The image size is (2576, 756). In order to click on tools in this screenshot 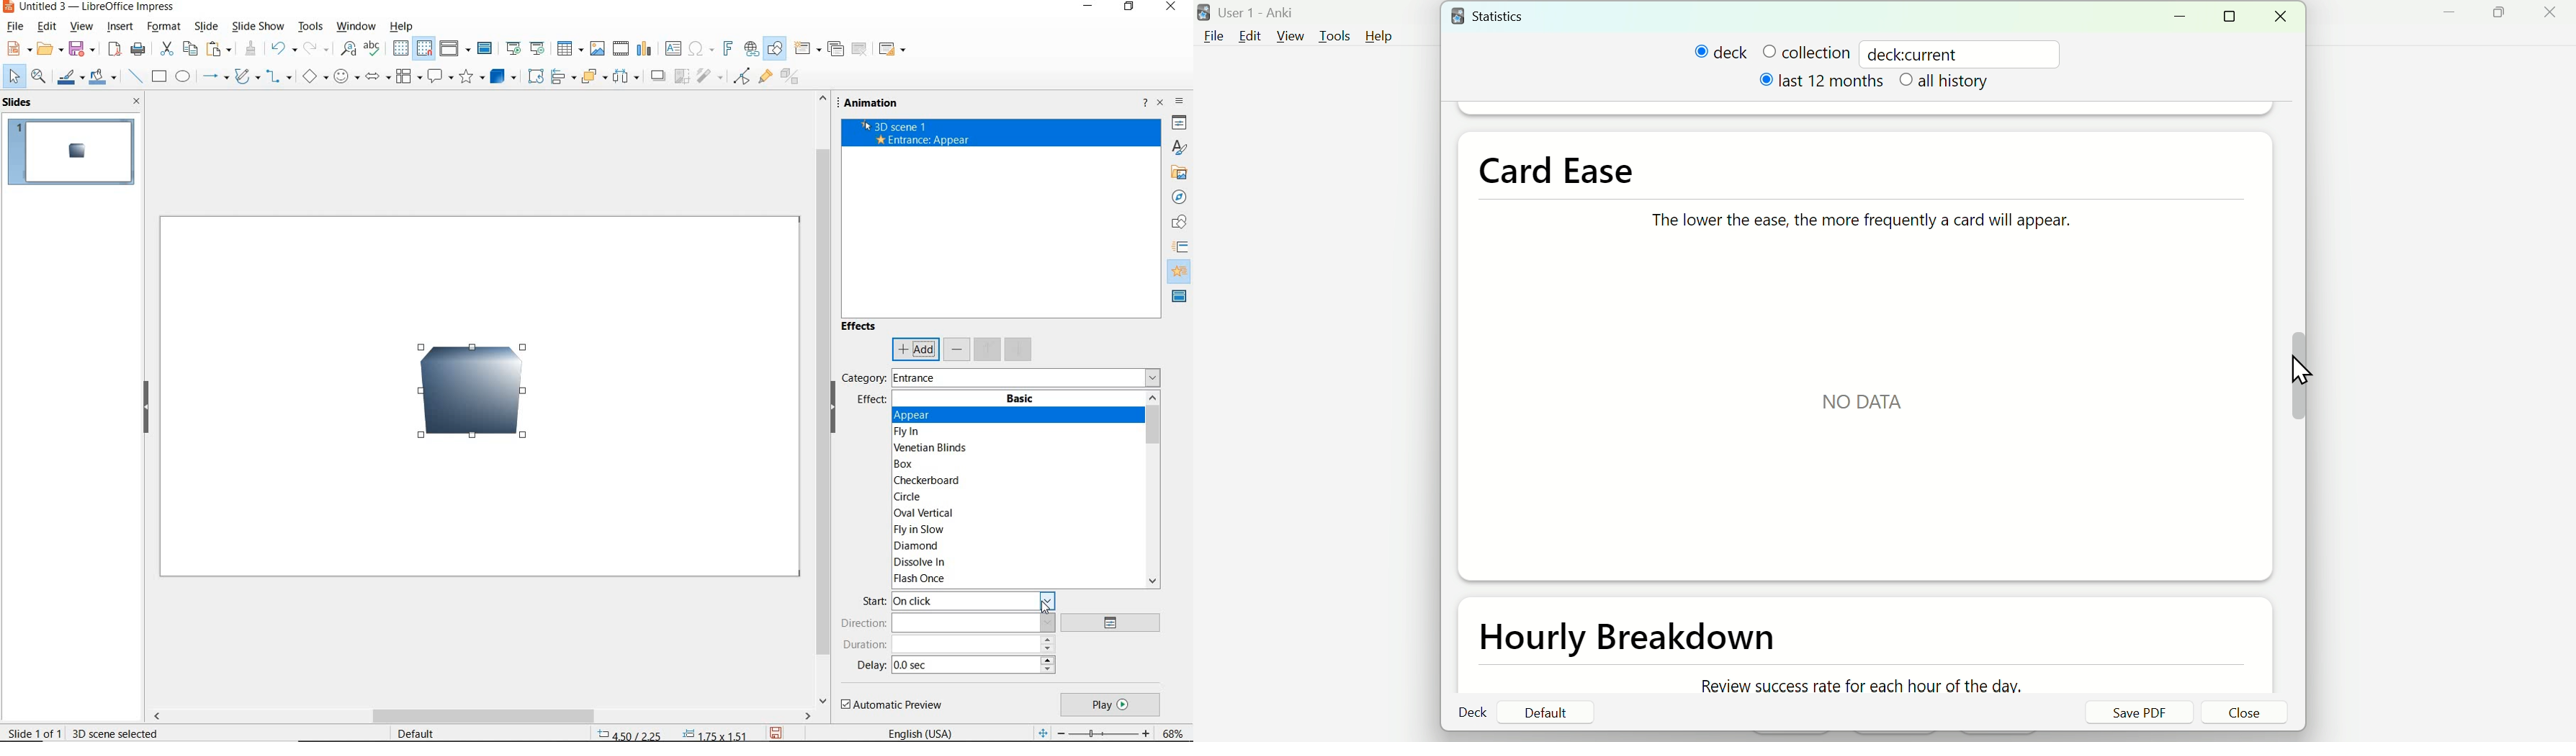, I will do `click(310, 26)`.